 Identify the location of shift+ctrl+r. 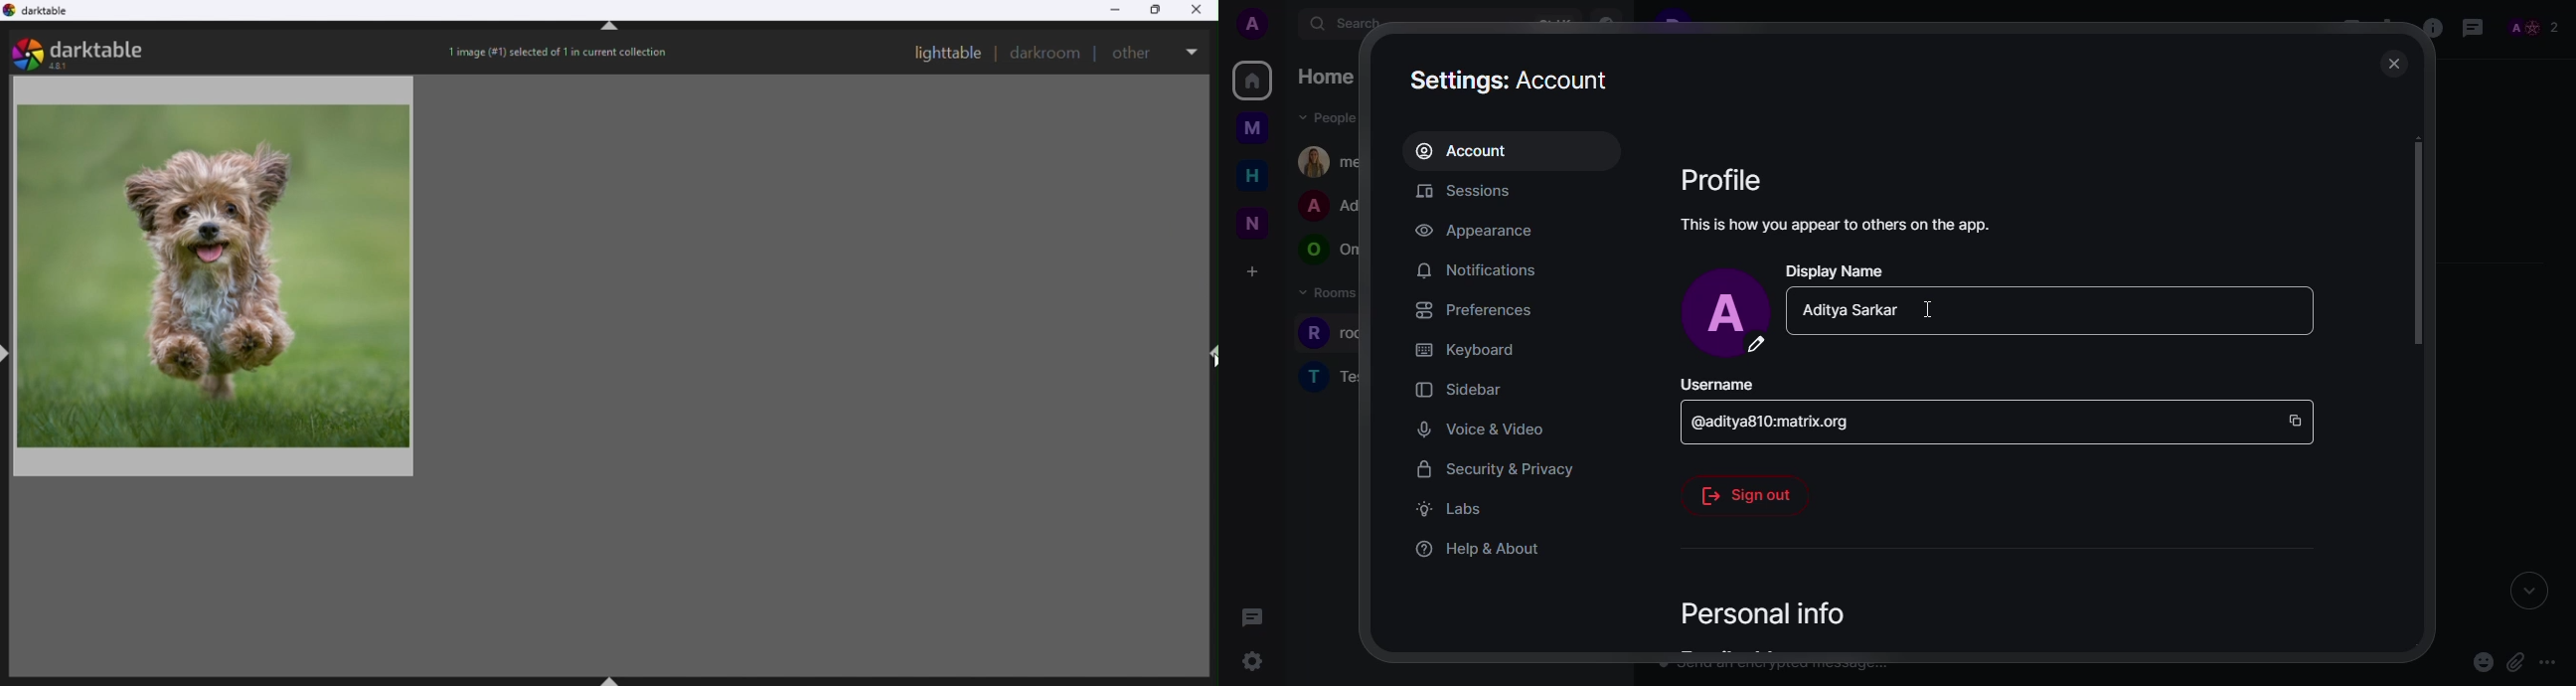
(1211, 354).